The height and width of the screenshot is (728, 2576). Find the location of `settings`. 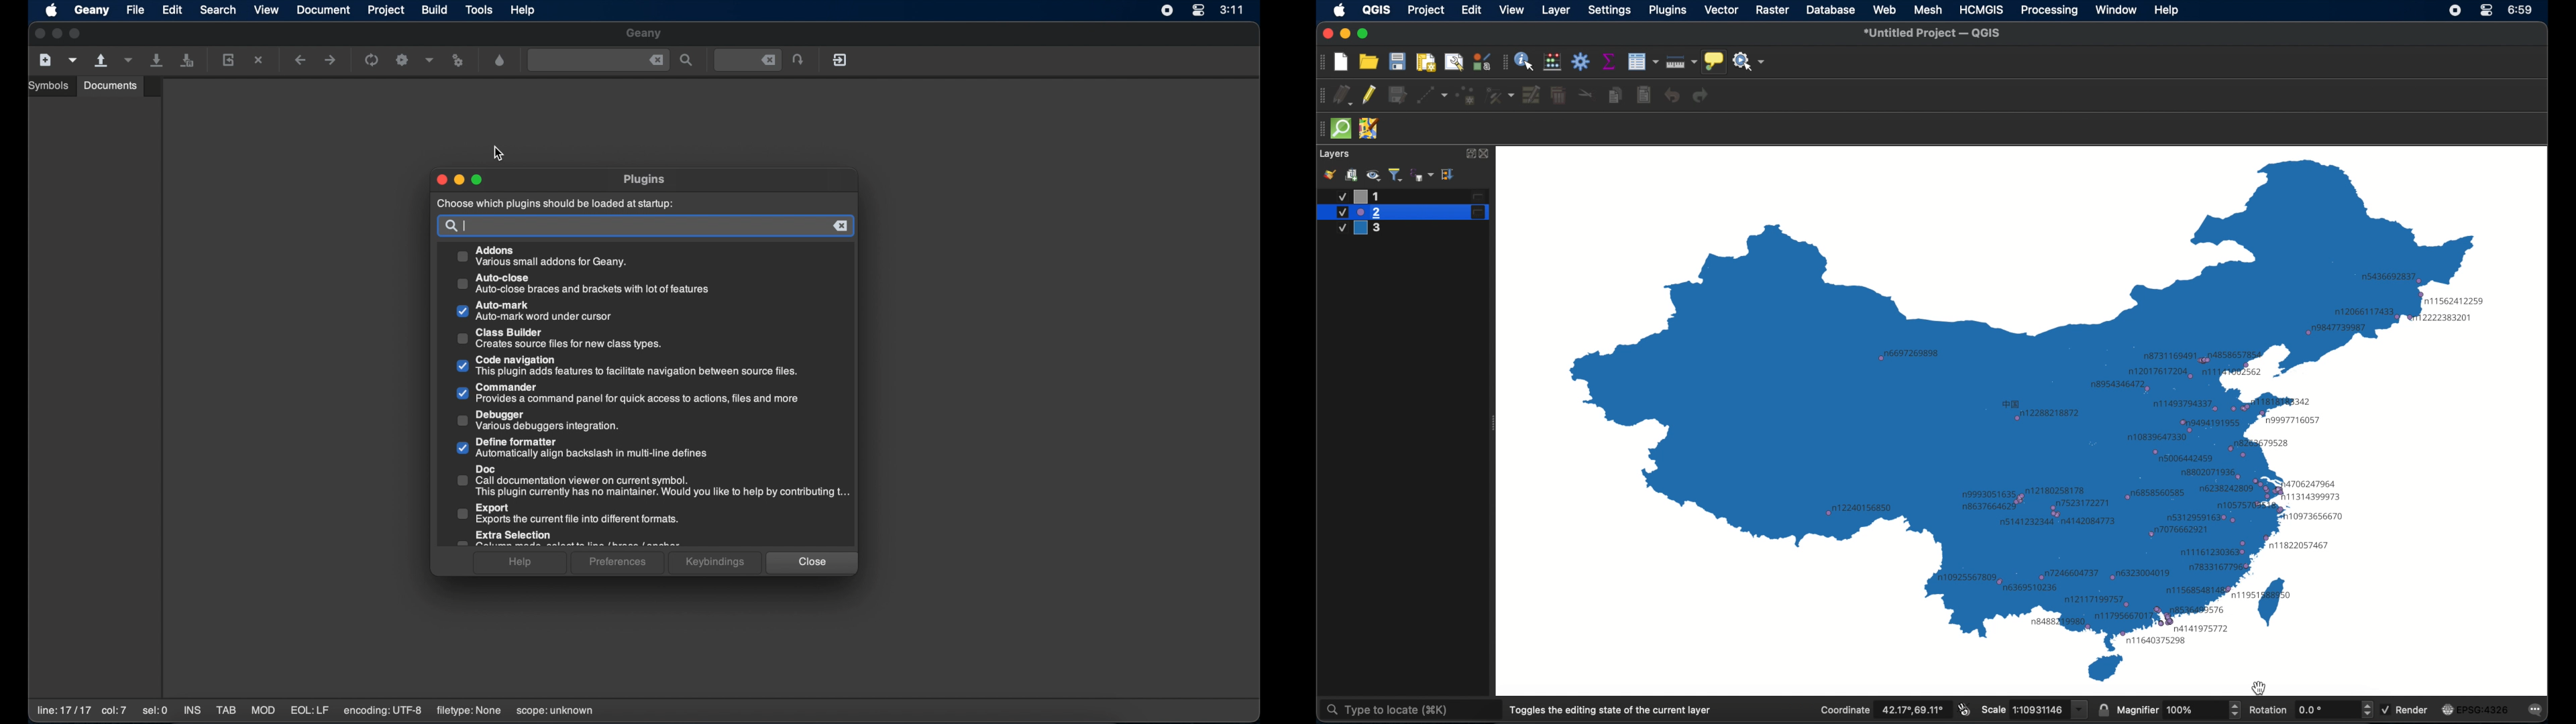

settings is located at coordinates (1609, 11).